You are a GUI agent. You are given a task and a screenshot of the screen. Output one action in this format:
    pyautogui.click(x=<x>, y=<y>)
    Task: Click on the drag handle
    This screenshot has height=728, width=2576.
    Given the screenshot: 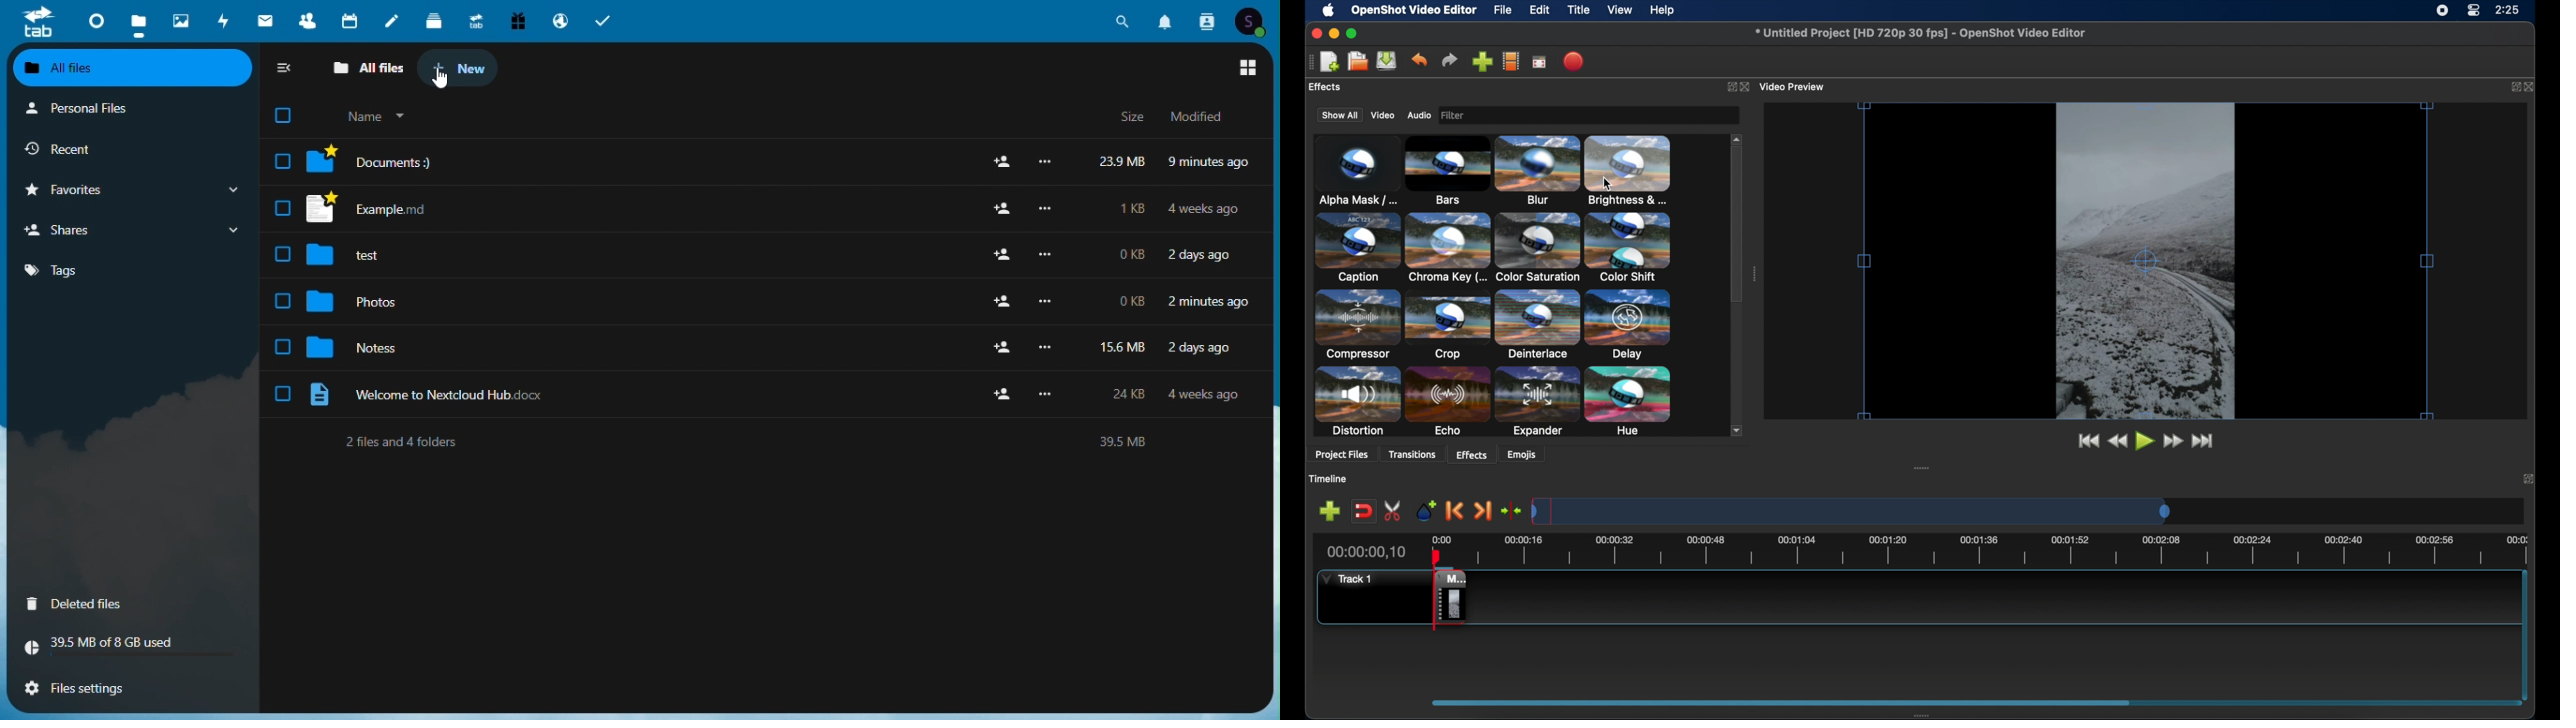 What is the action you would take?
    pyautogui.click(x=1755, y=274)
    